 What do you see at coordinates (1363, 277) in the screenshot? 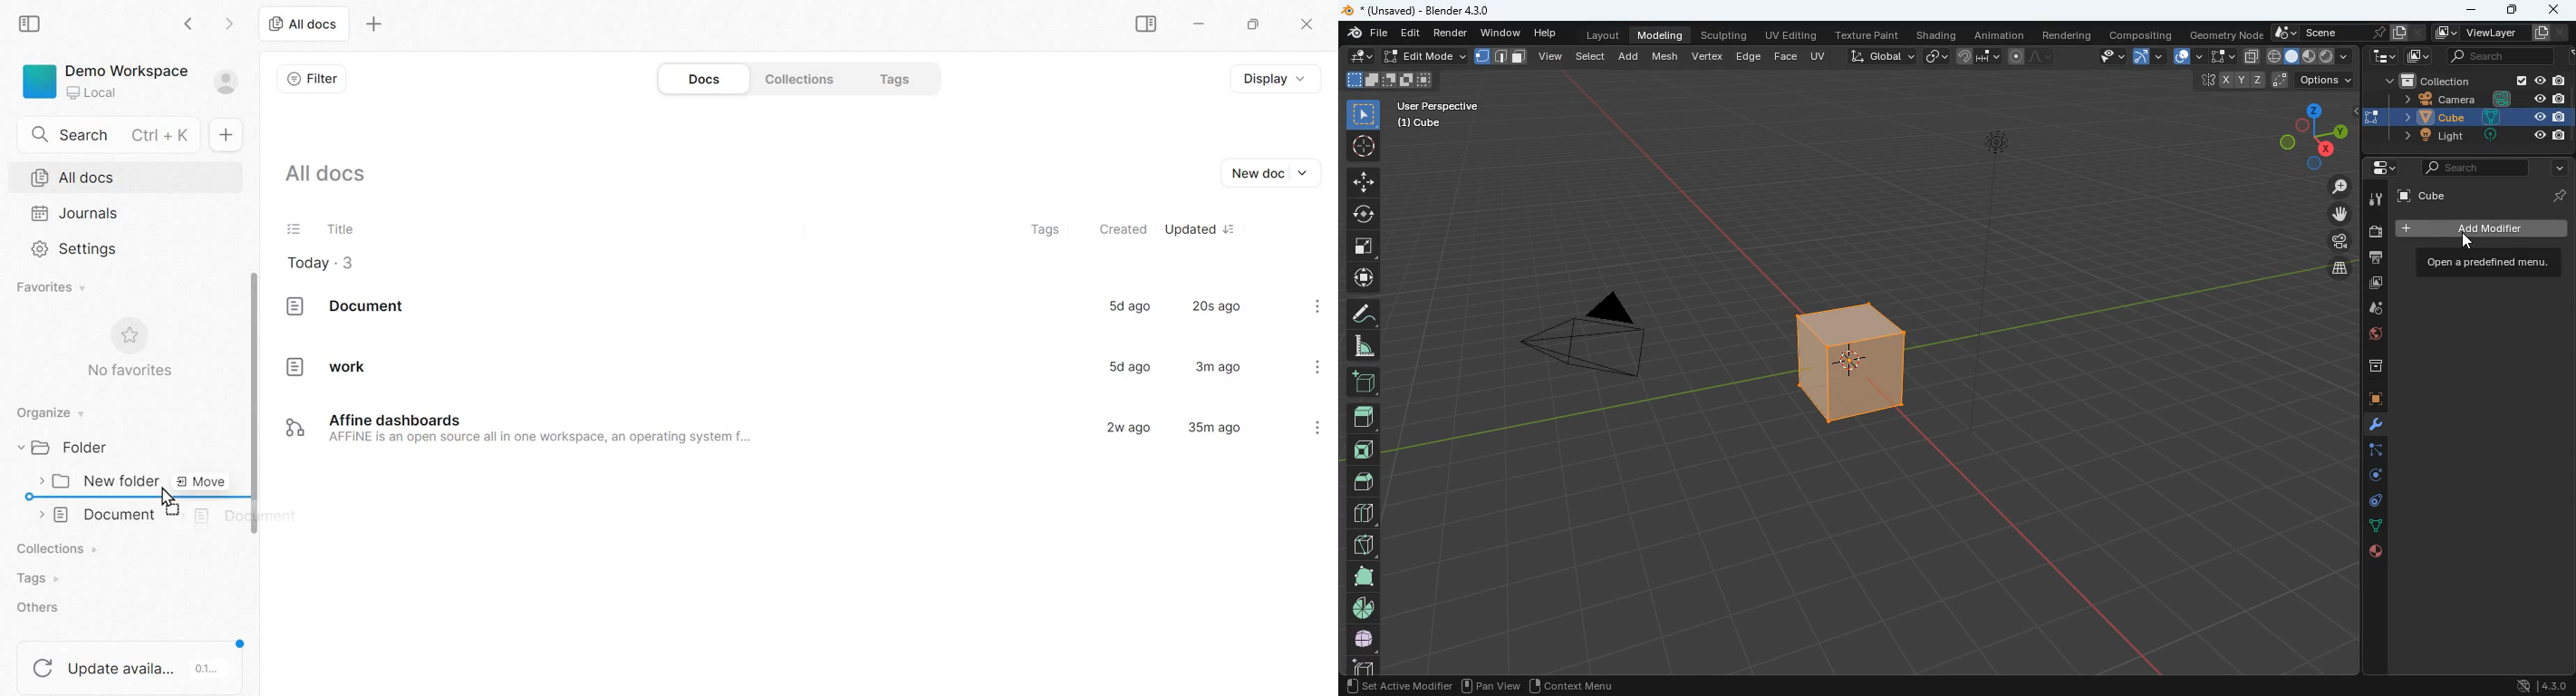
I see `move` at bounding box center [1363, 277].